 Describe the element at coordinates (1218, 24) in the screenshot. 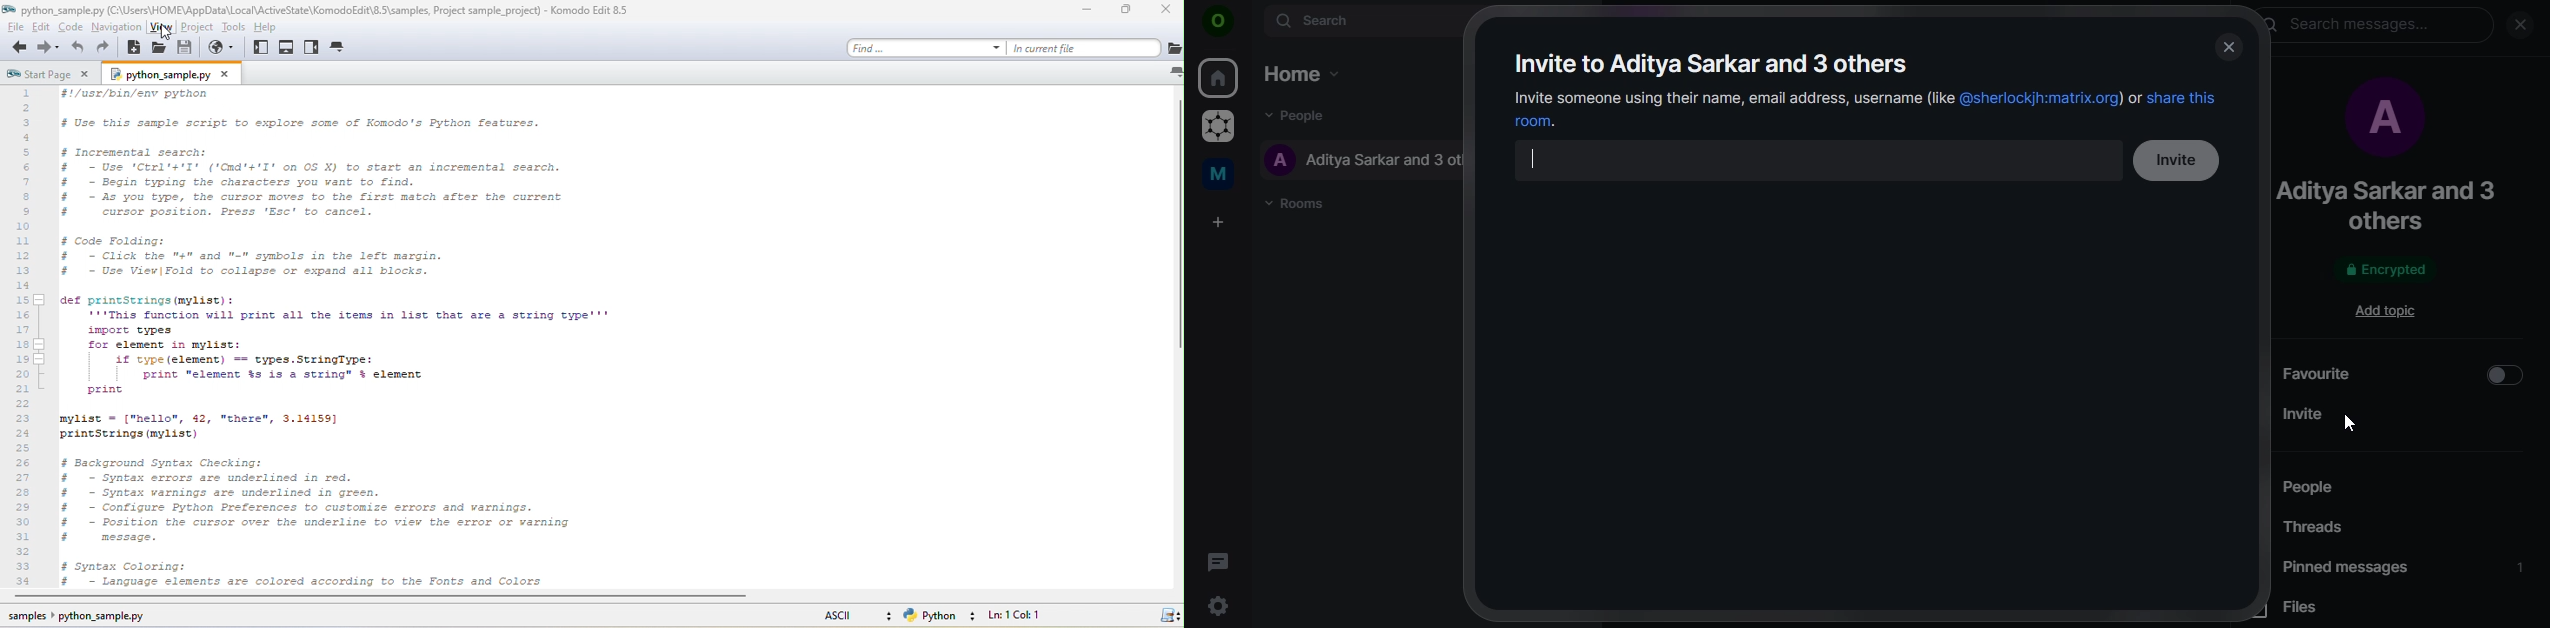

I see `icon` at that location.